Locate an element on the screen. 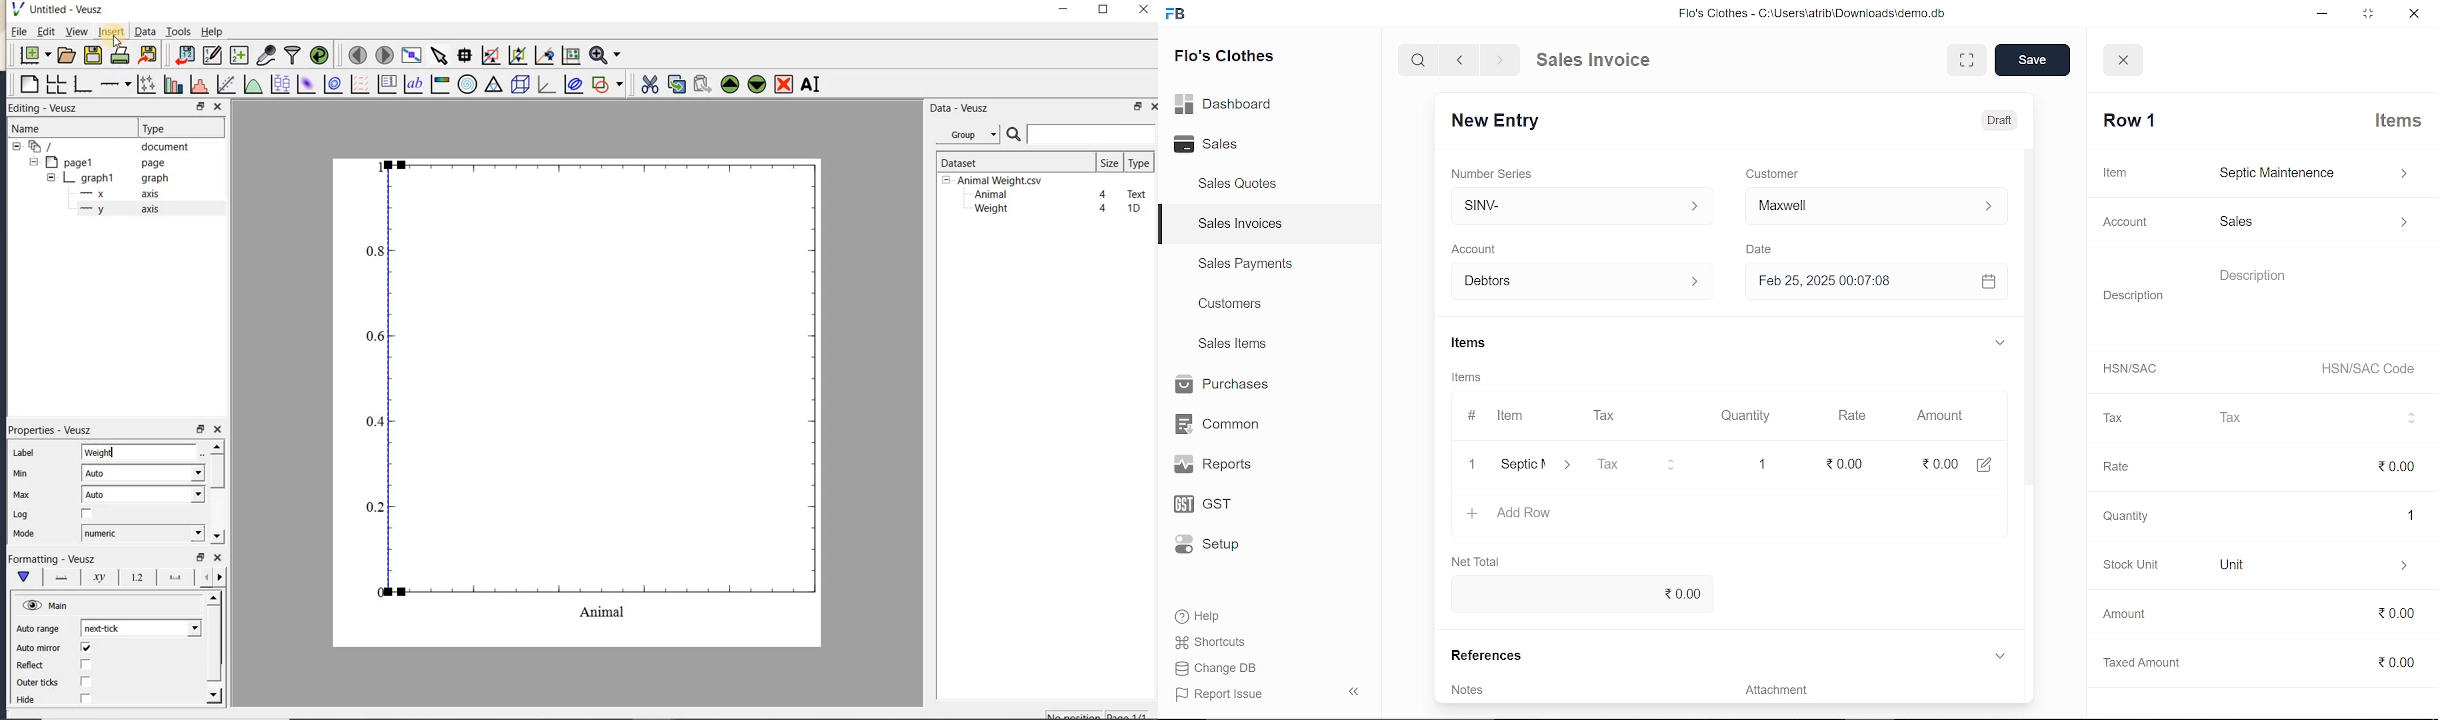 The image size is (2464, 728). Taxed Amount is located at coordinates (2136, 659).